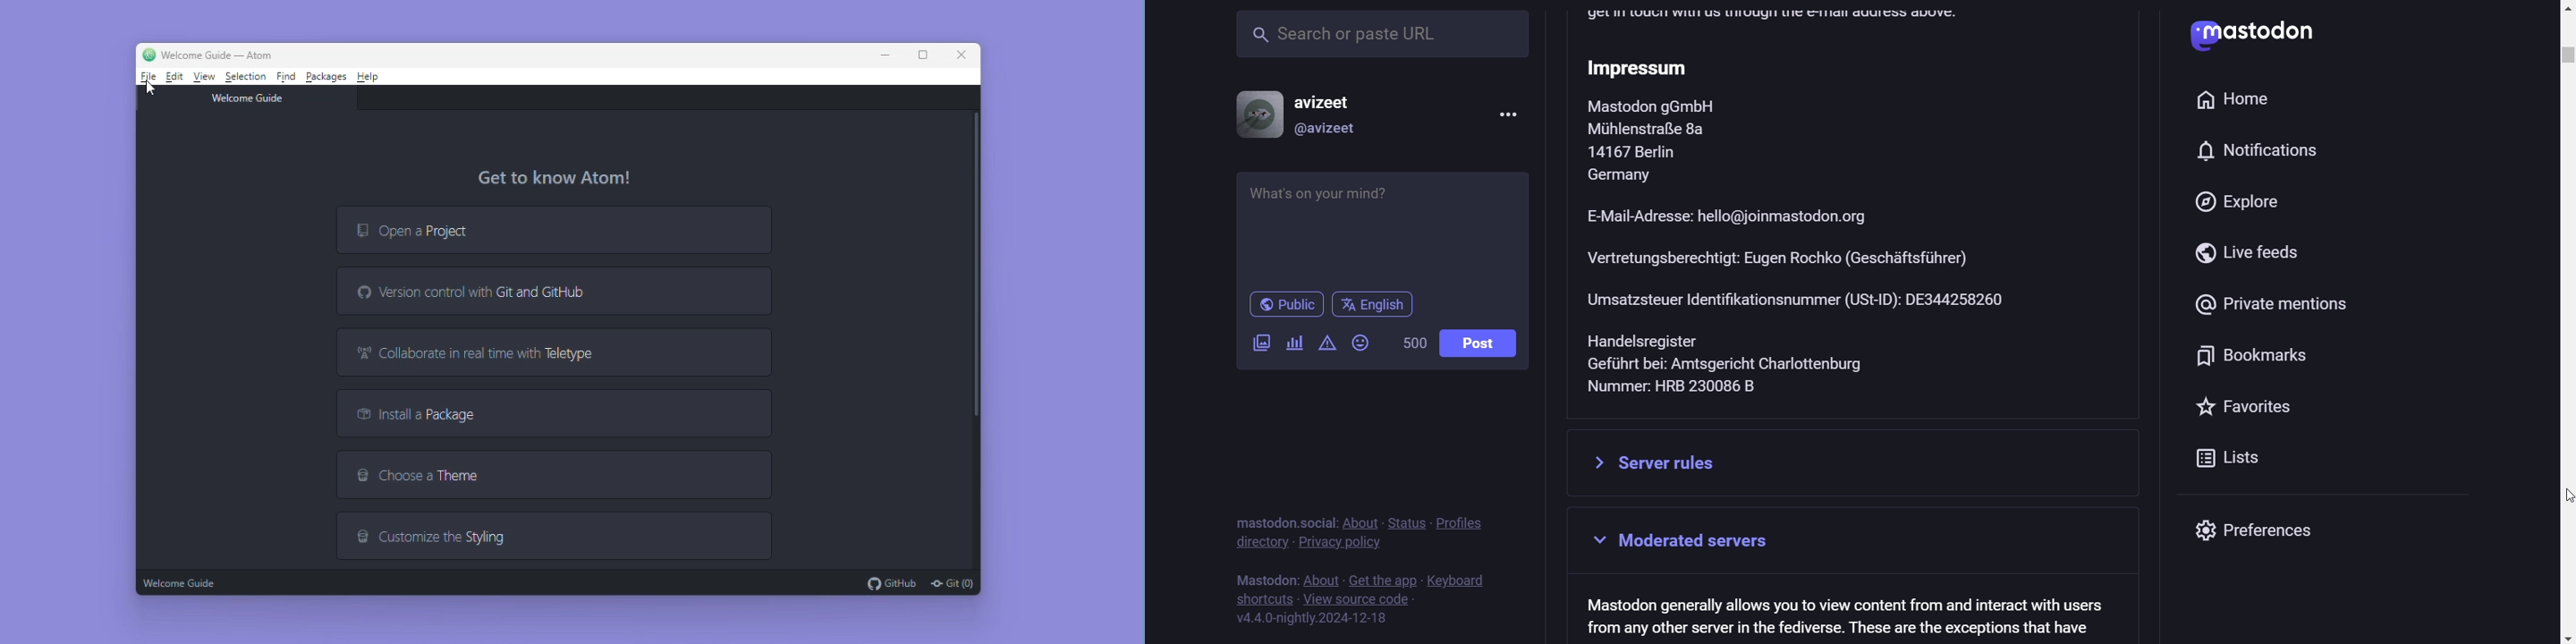 This screenshot has width=2576, height=644. I want to click on @username, so click(1327, 132).